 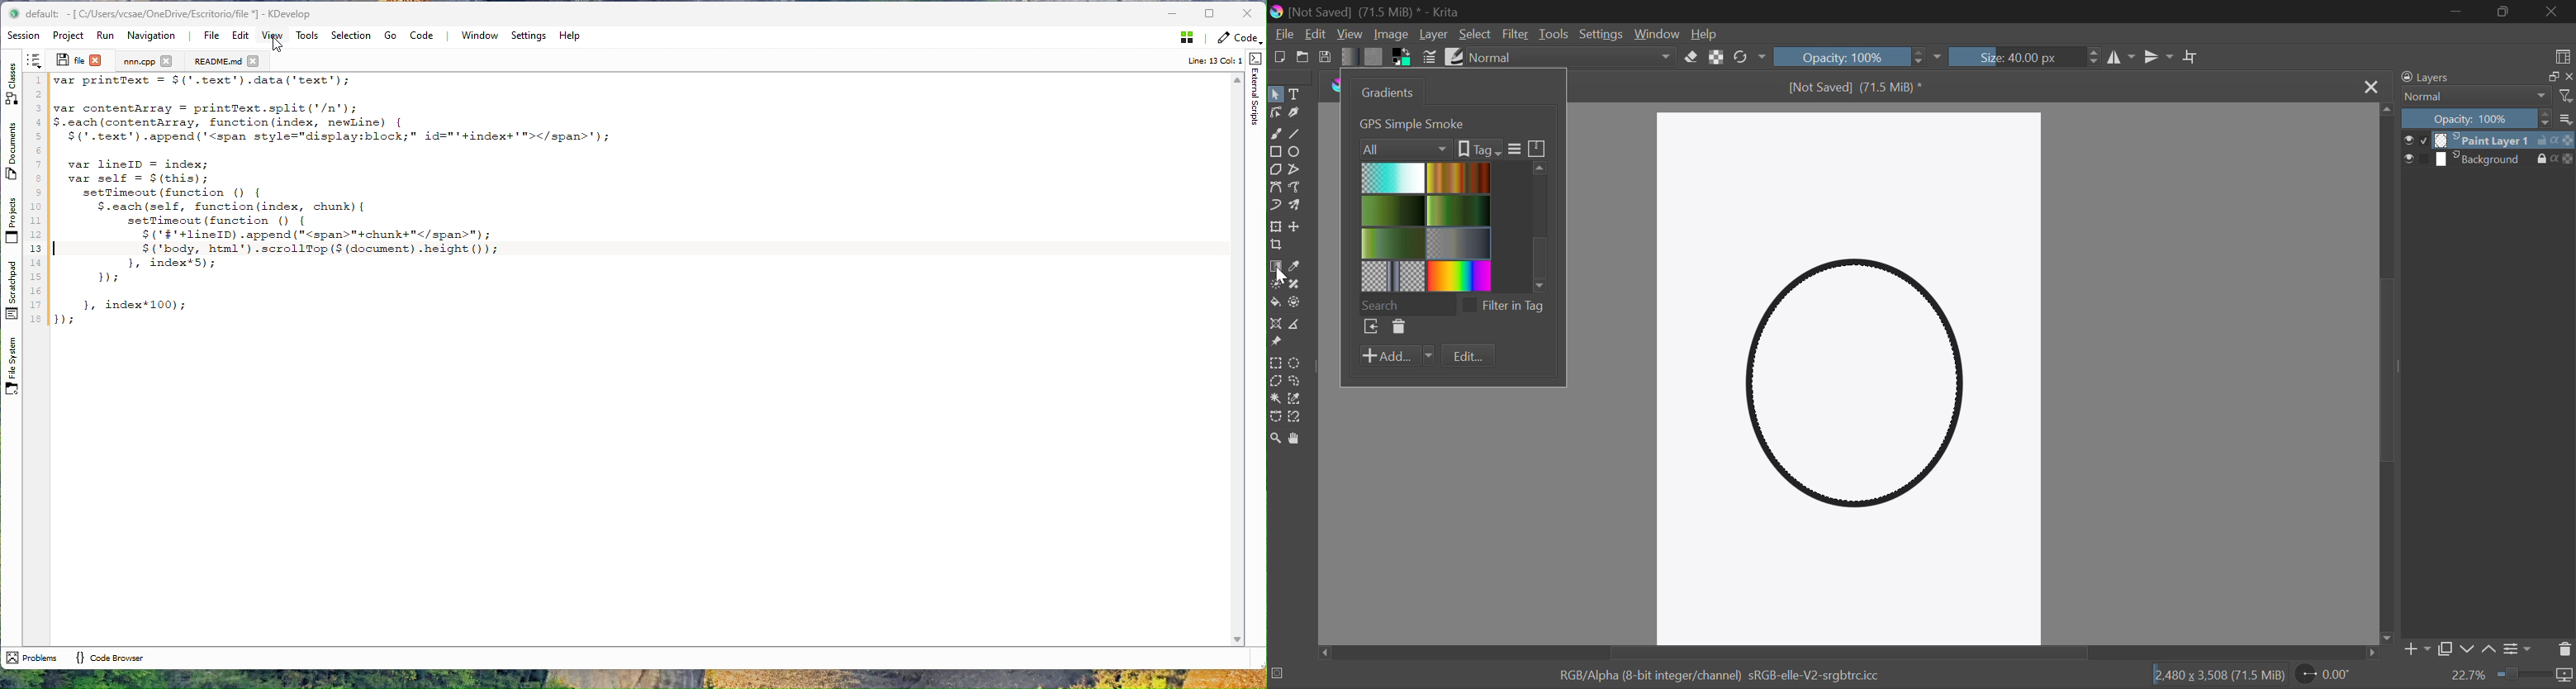 I want to click on Freehand Path Tool, so click(x=1297, y=188).